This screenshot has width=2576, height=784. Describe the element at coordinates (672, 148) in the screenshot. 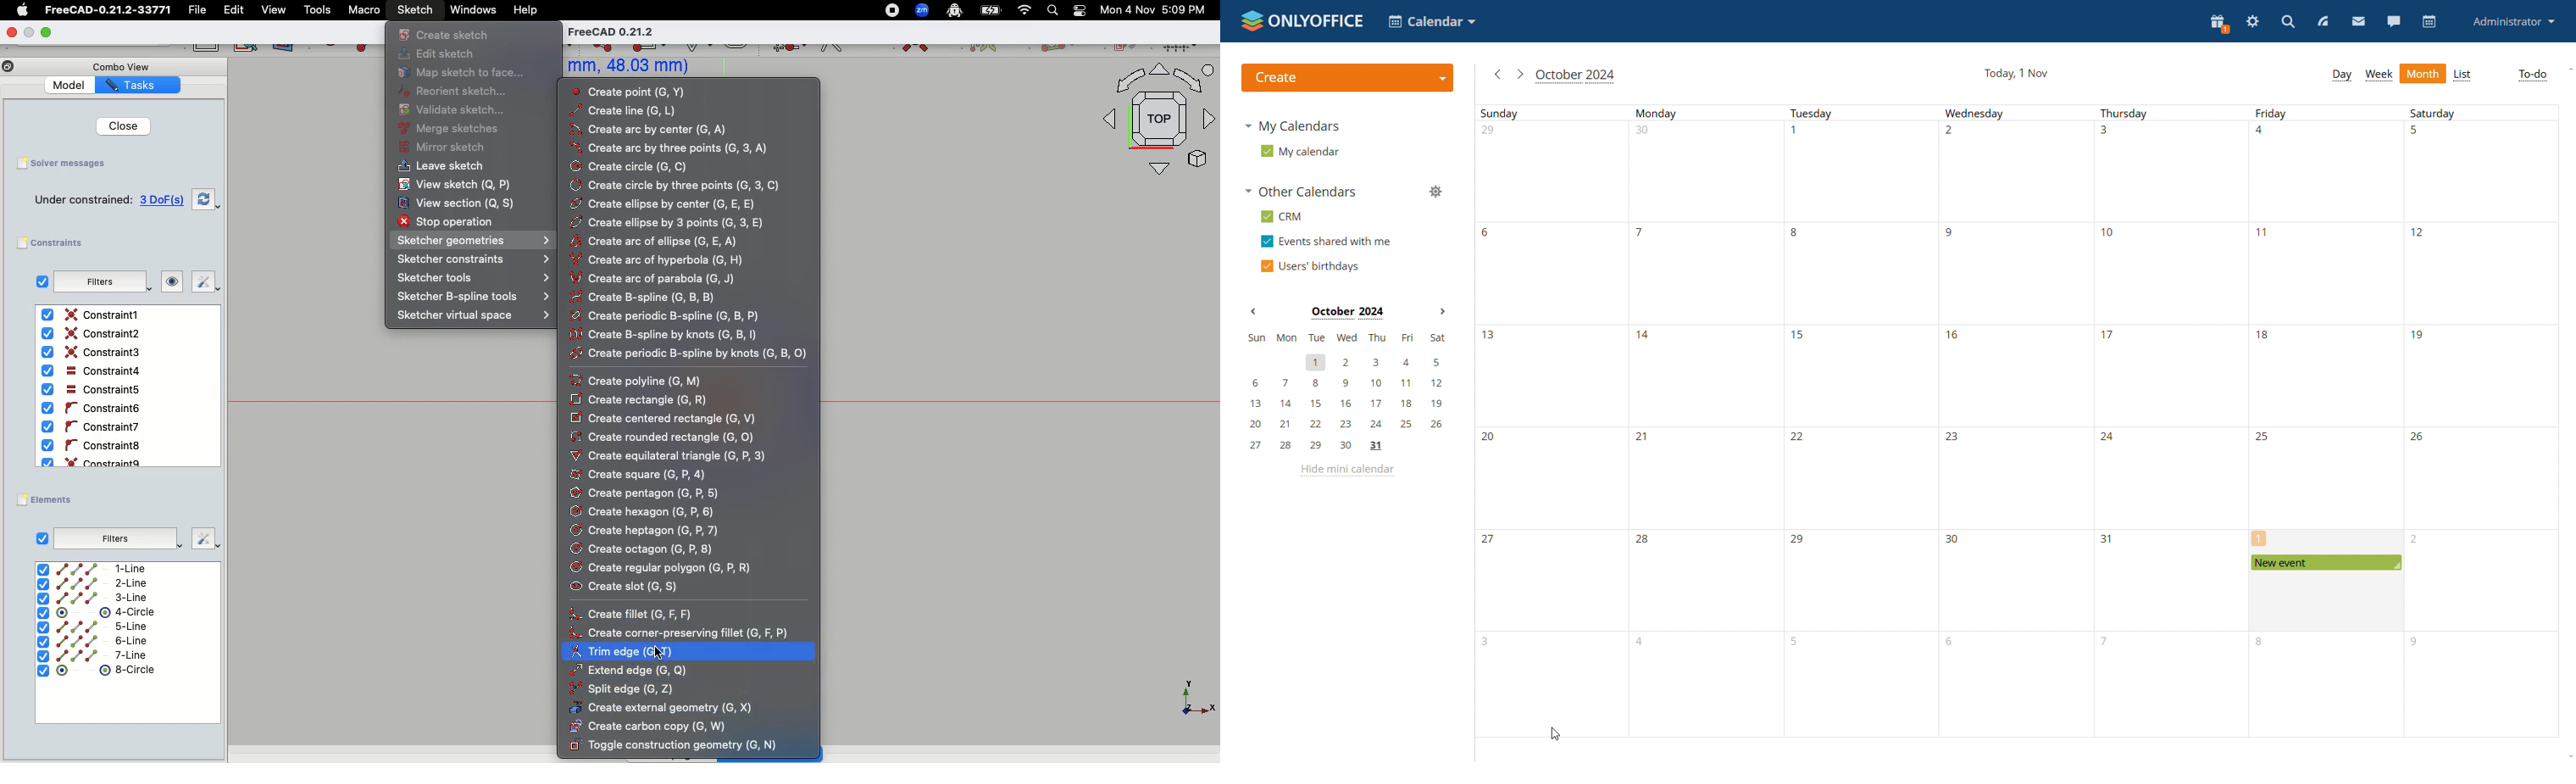

I see `Create arc by three points` at that location.